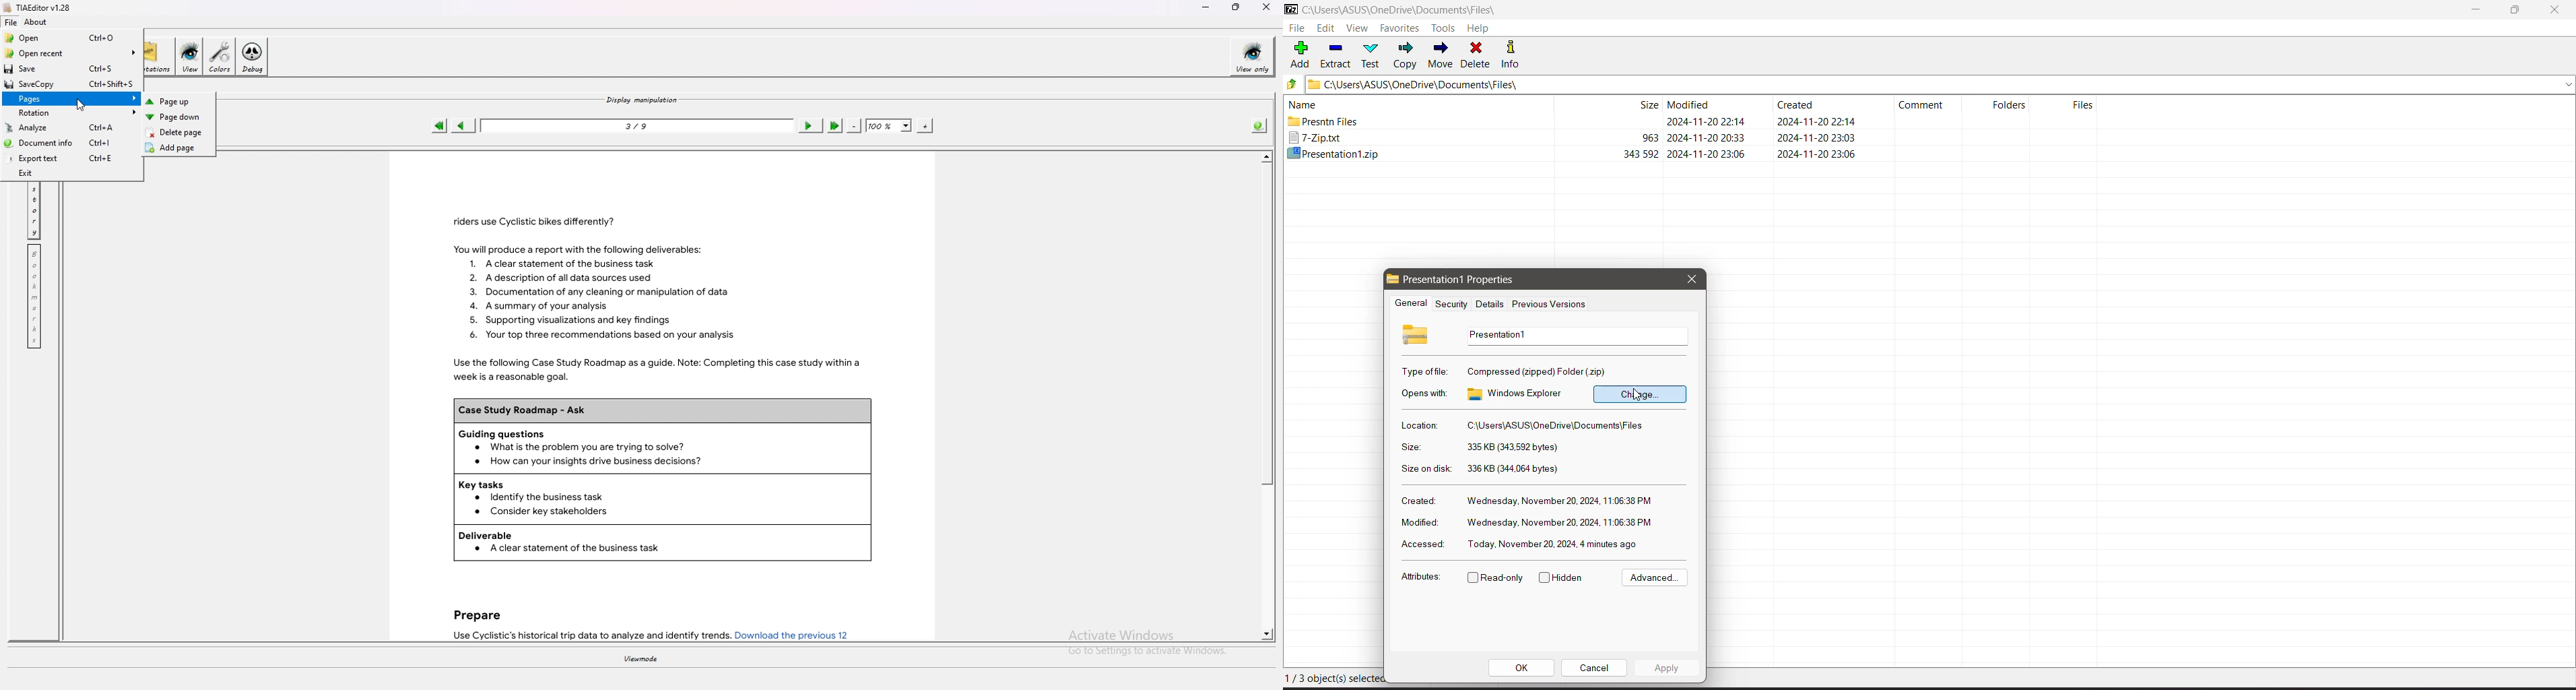 This screenshot has width=2576, height=700. Describe the element at coordinates (1637, 395) in the screenshot. I see `cursor` at that location.